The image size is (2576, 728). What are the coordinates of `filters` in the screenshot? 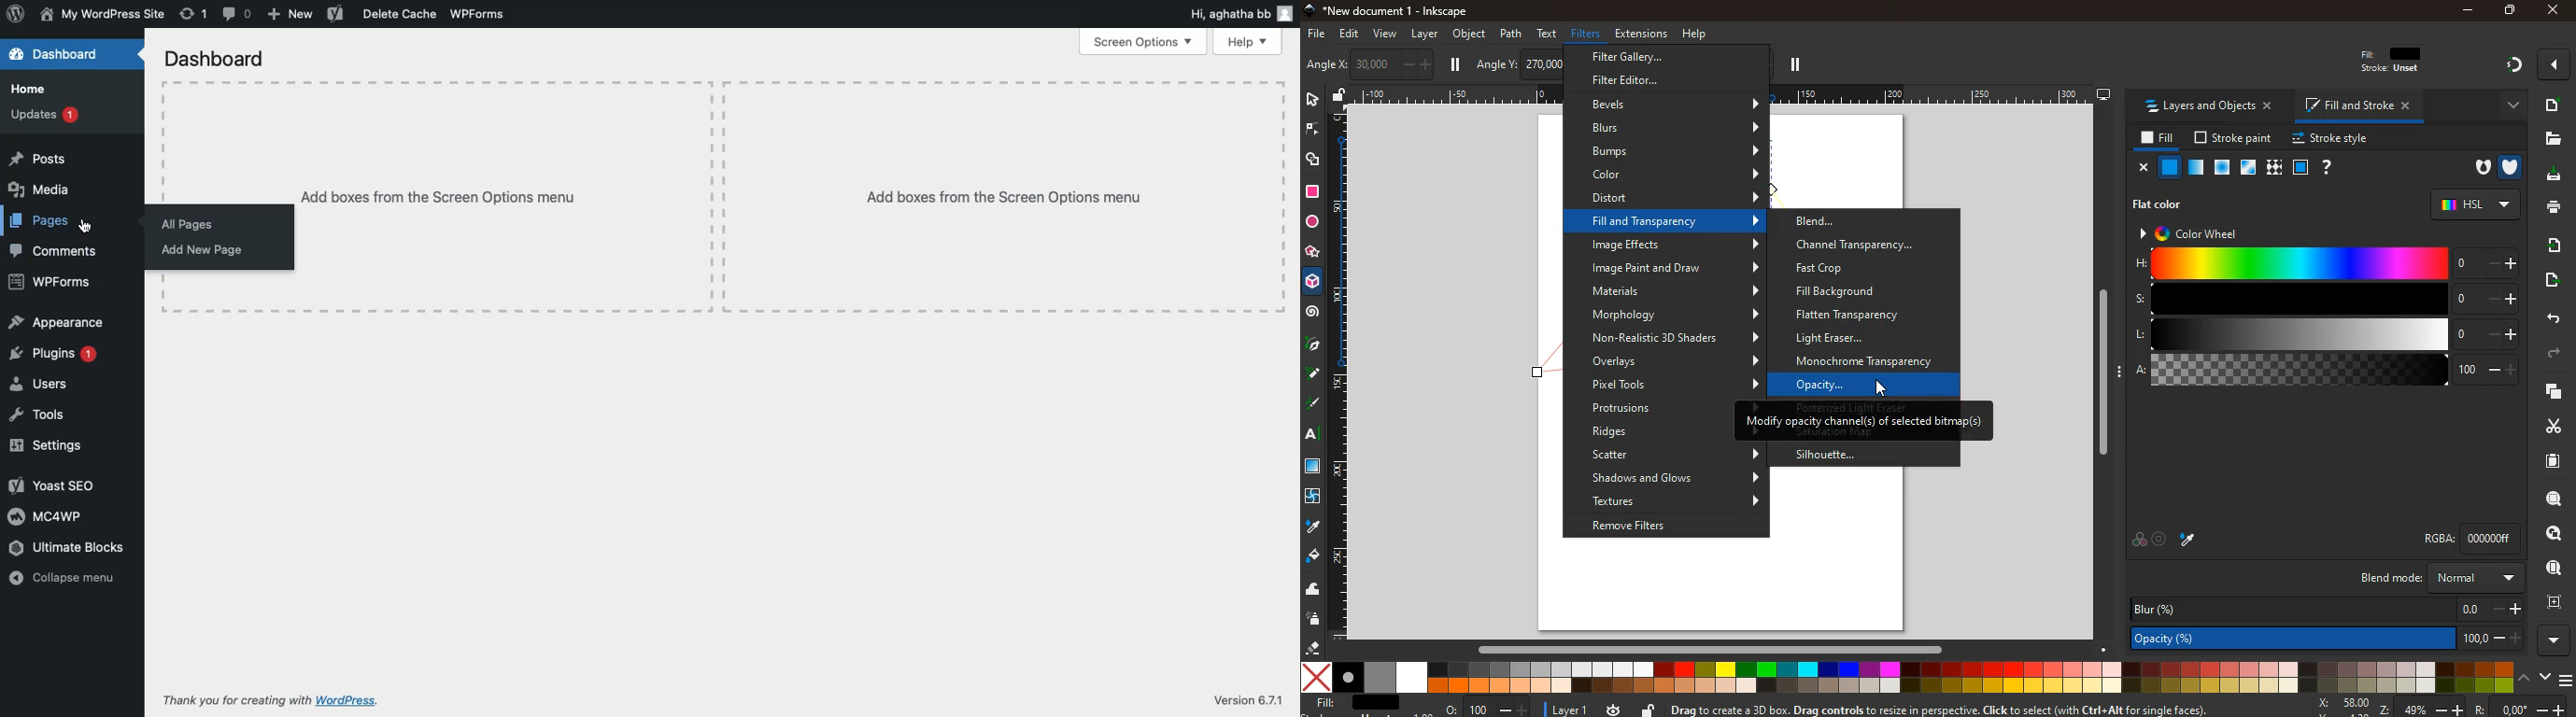 It's located at (1582, 35).